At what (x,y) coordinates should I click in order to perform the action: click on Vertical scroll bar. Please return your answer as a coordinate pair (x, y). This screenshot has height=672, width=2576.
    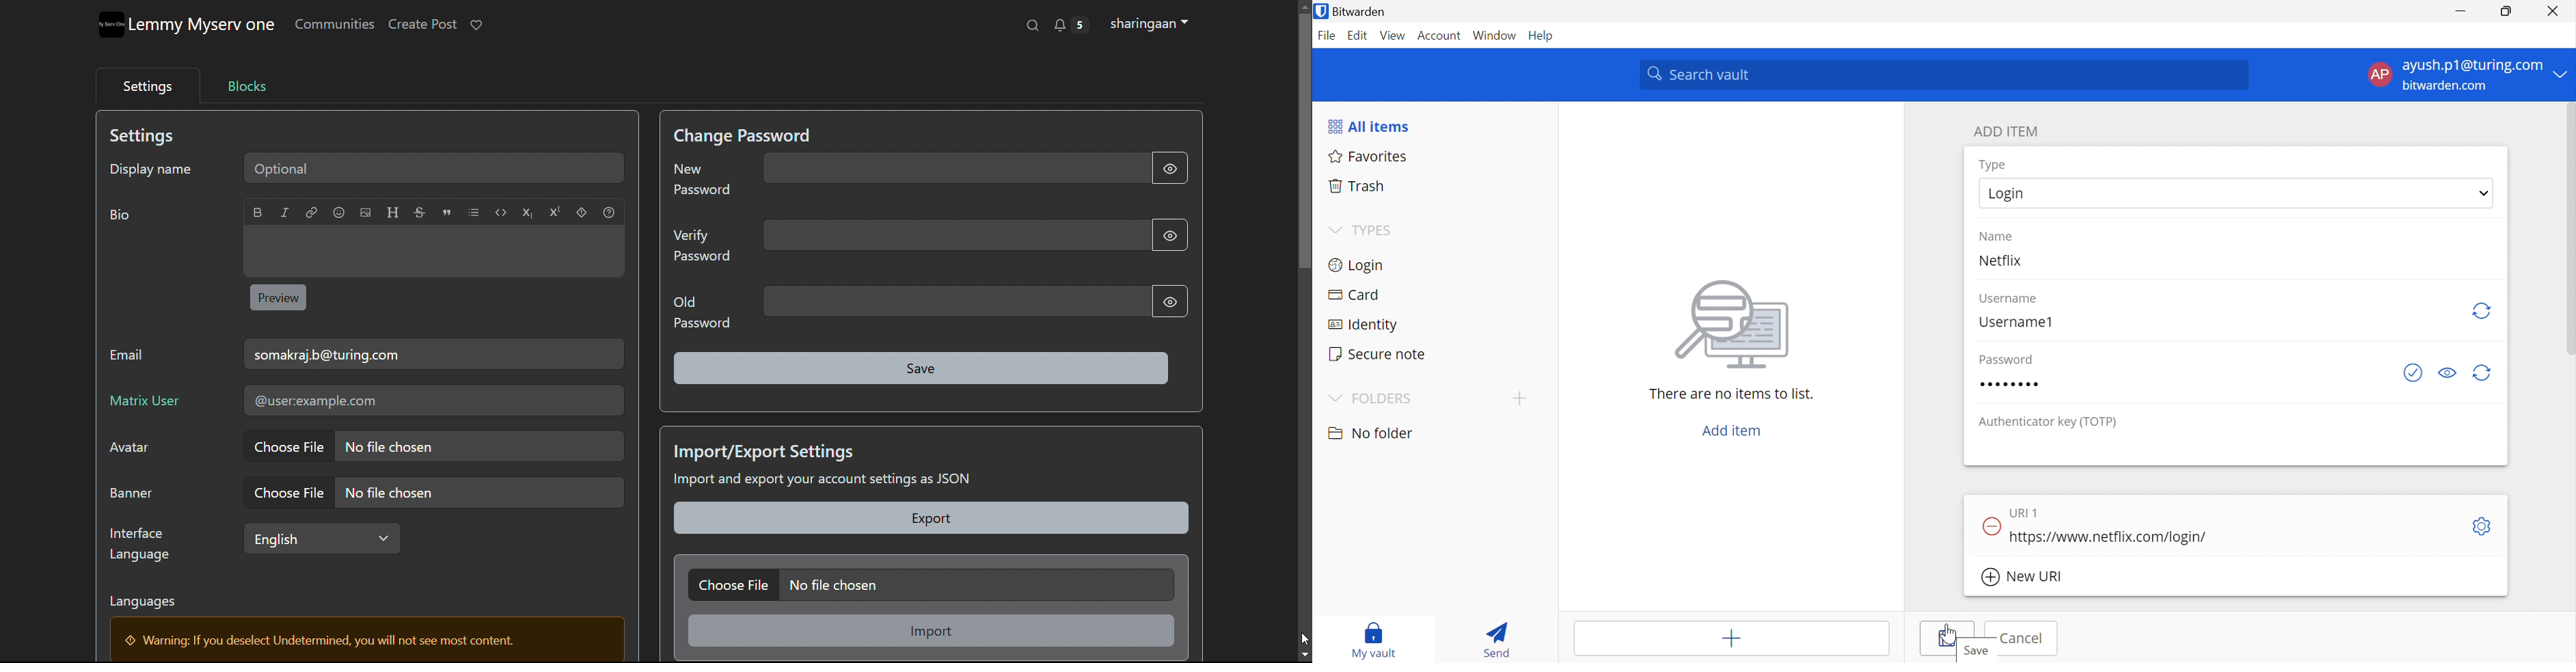
    Looking at the image, I should click on (1304, 148).